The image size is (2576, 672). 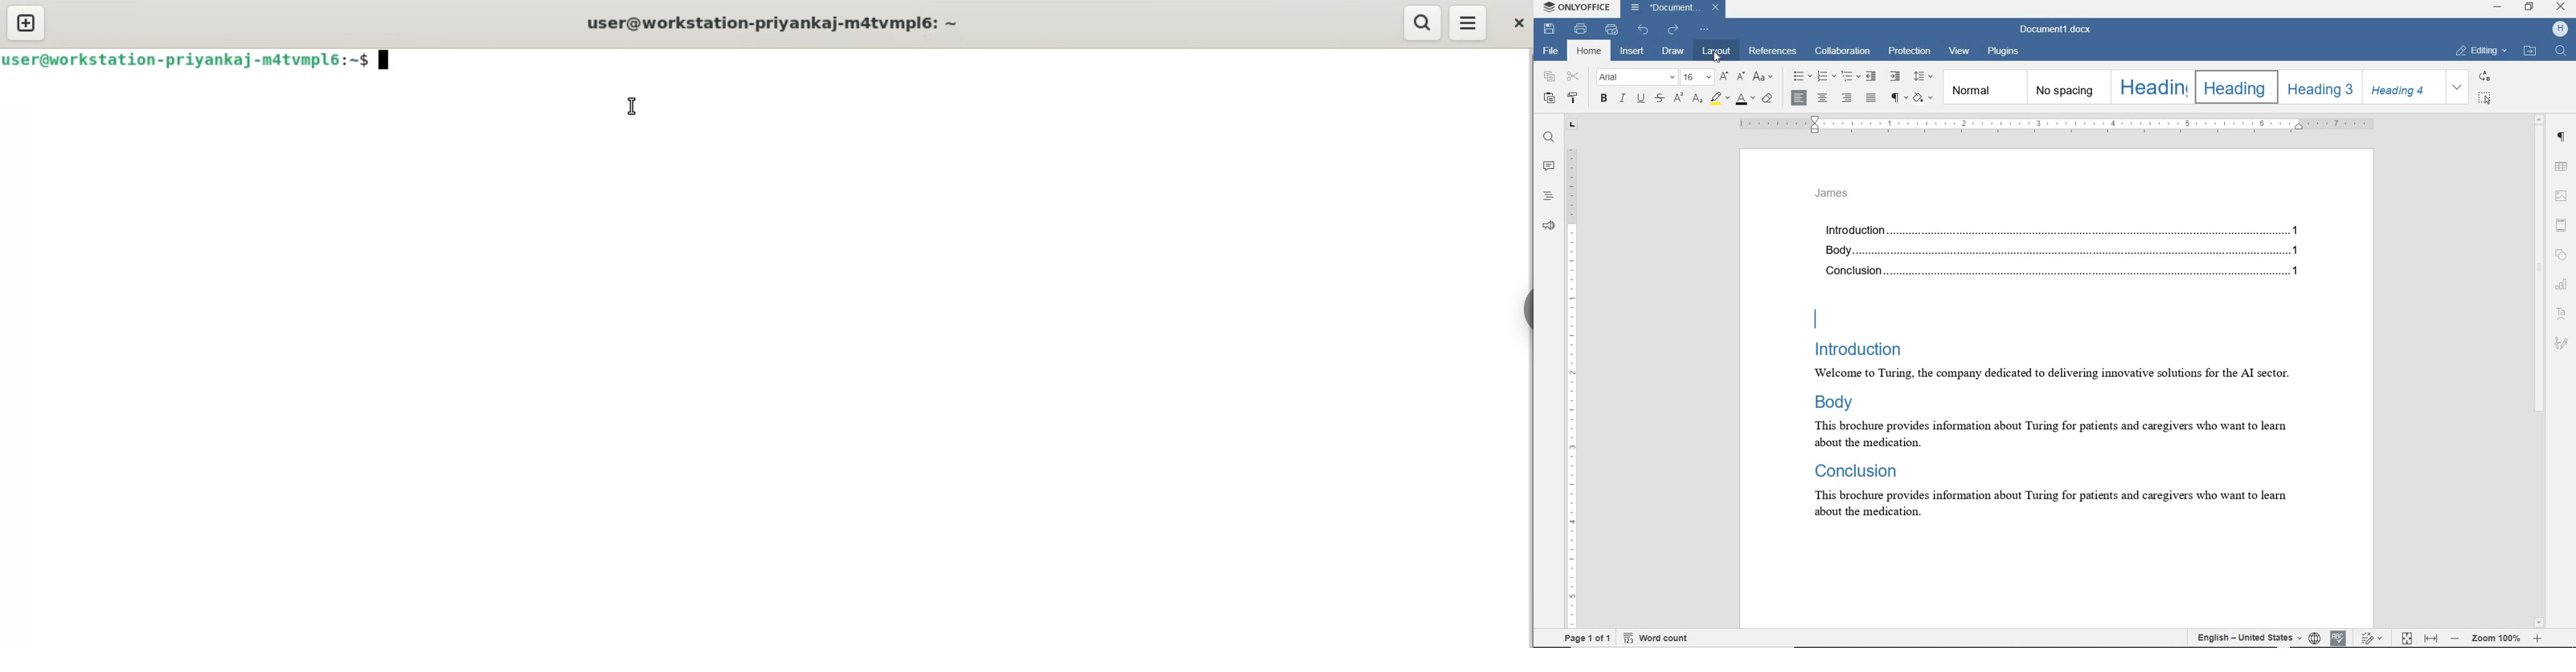 I want to click on document name, so click(x=2056, y=30).